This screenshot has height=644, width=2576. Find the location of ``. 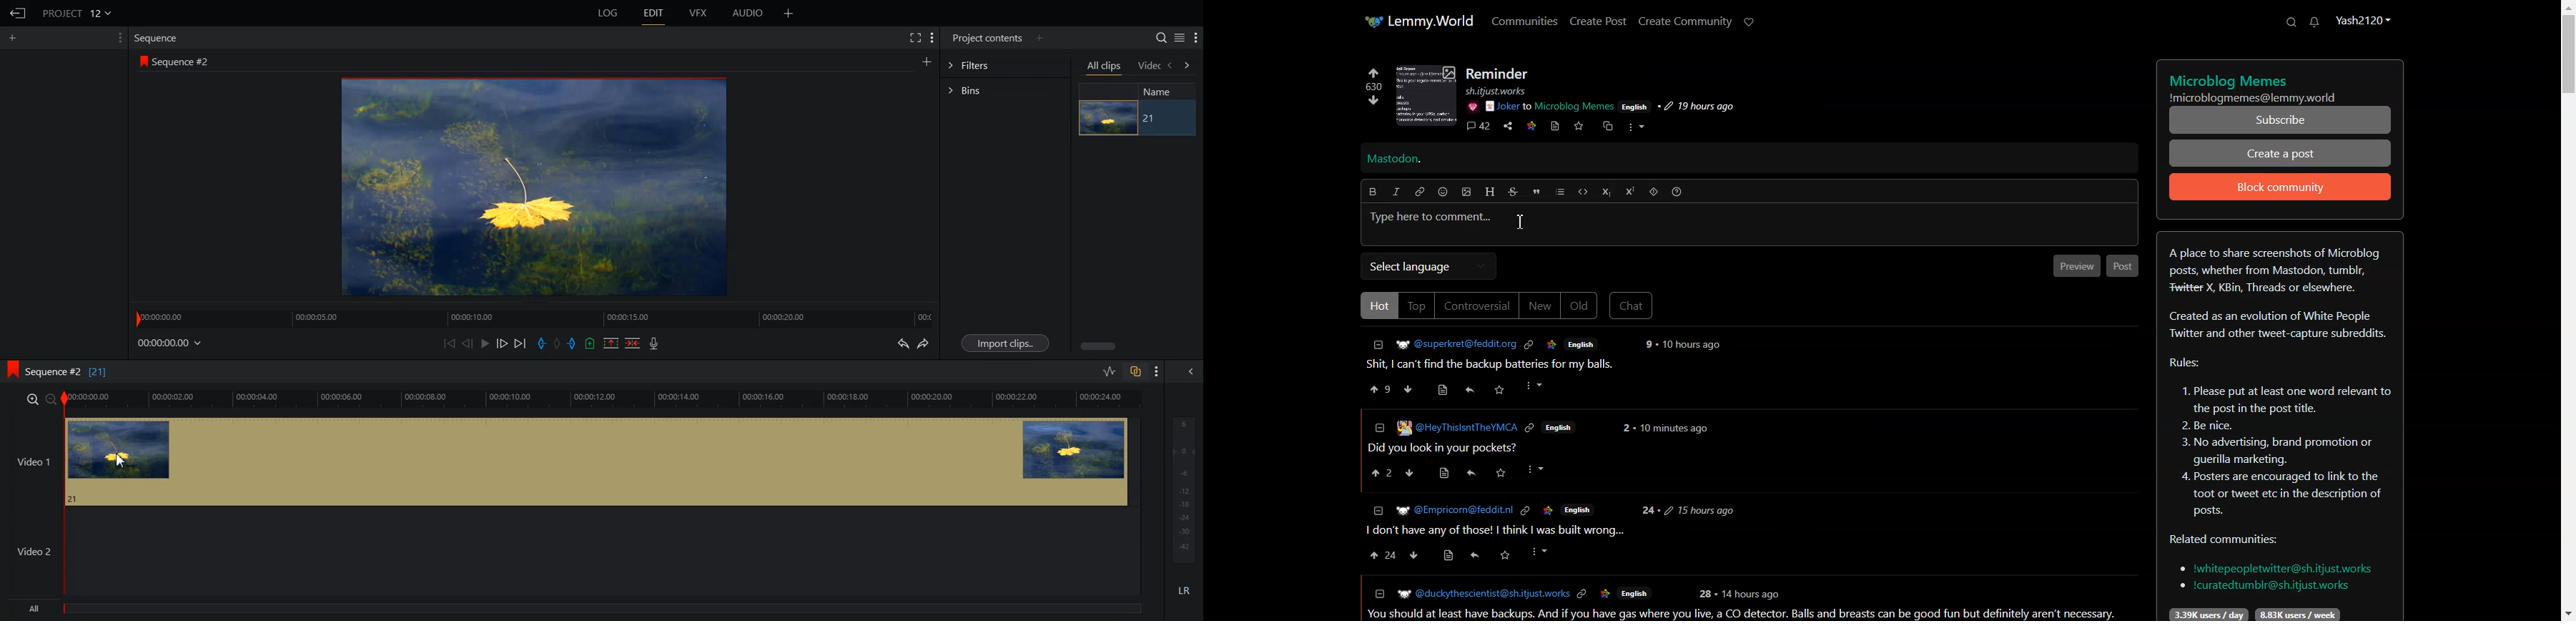

 is located at coordinates (1501, 389).